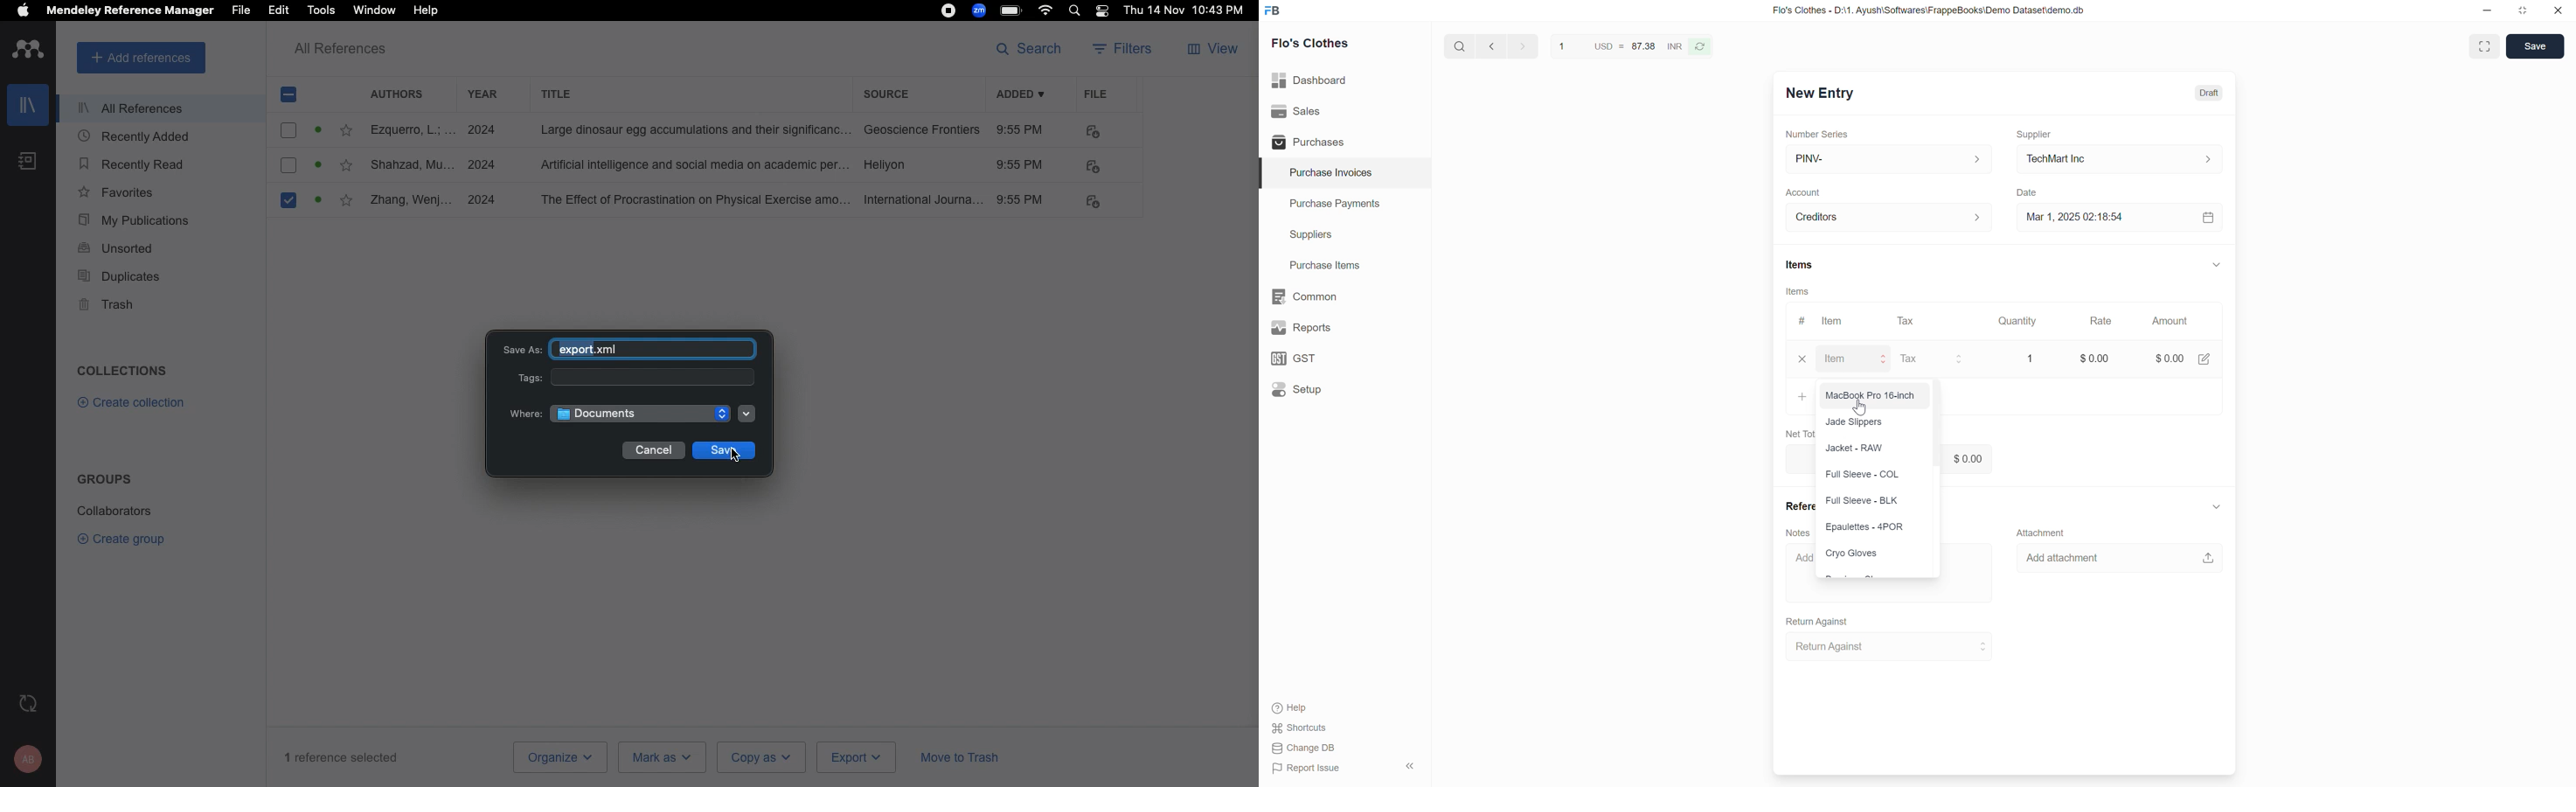 The height and width of the screenshot is (812, 2576). I want to click on Create collection, so click(128, 402).